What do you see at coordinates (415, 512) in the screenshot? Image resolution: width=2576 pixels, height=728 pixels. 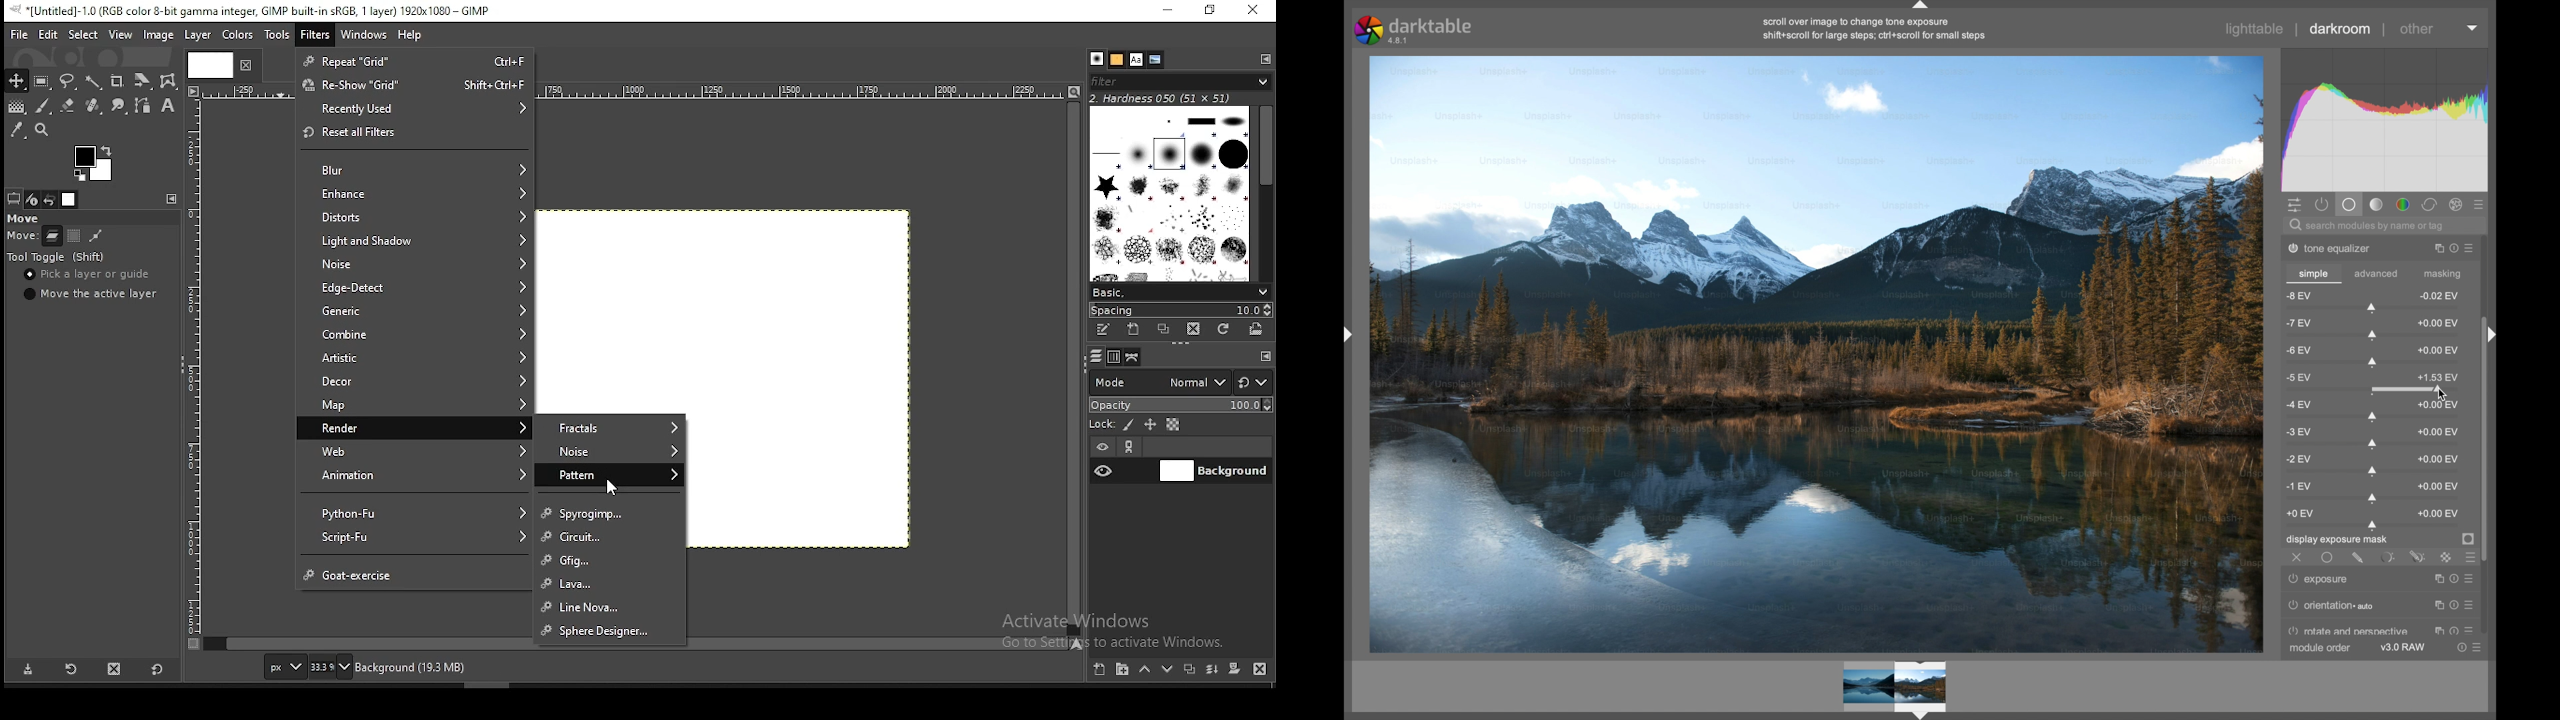 I see `python Fu` at bounding box center [415, 512].